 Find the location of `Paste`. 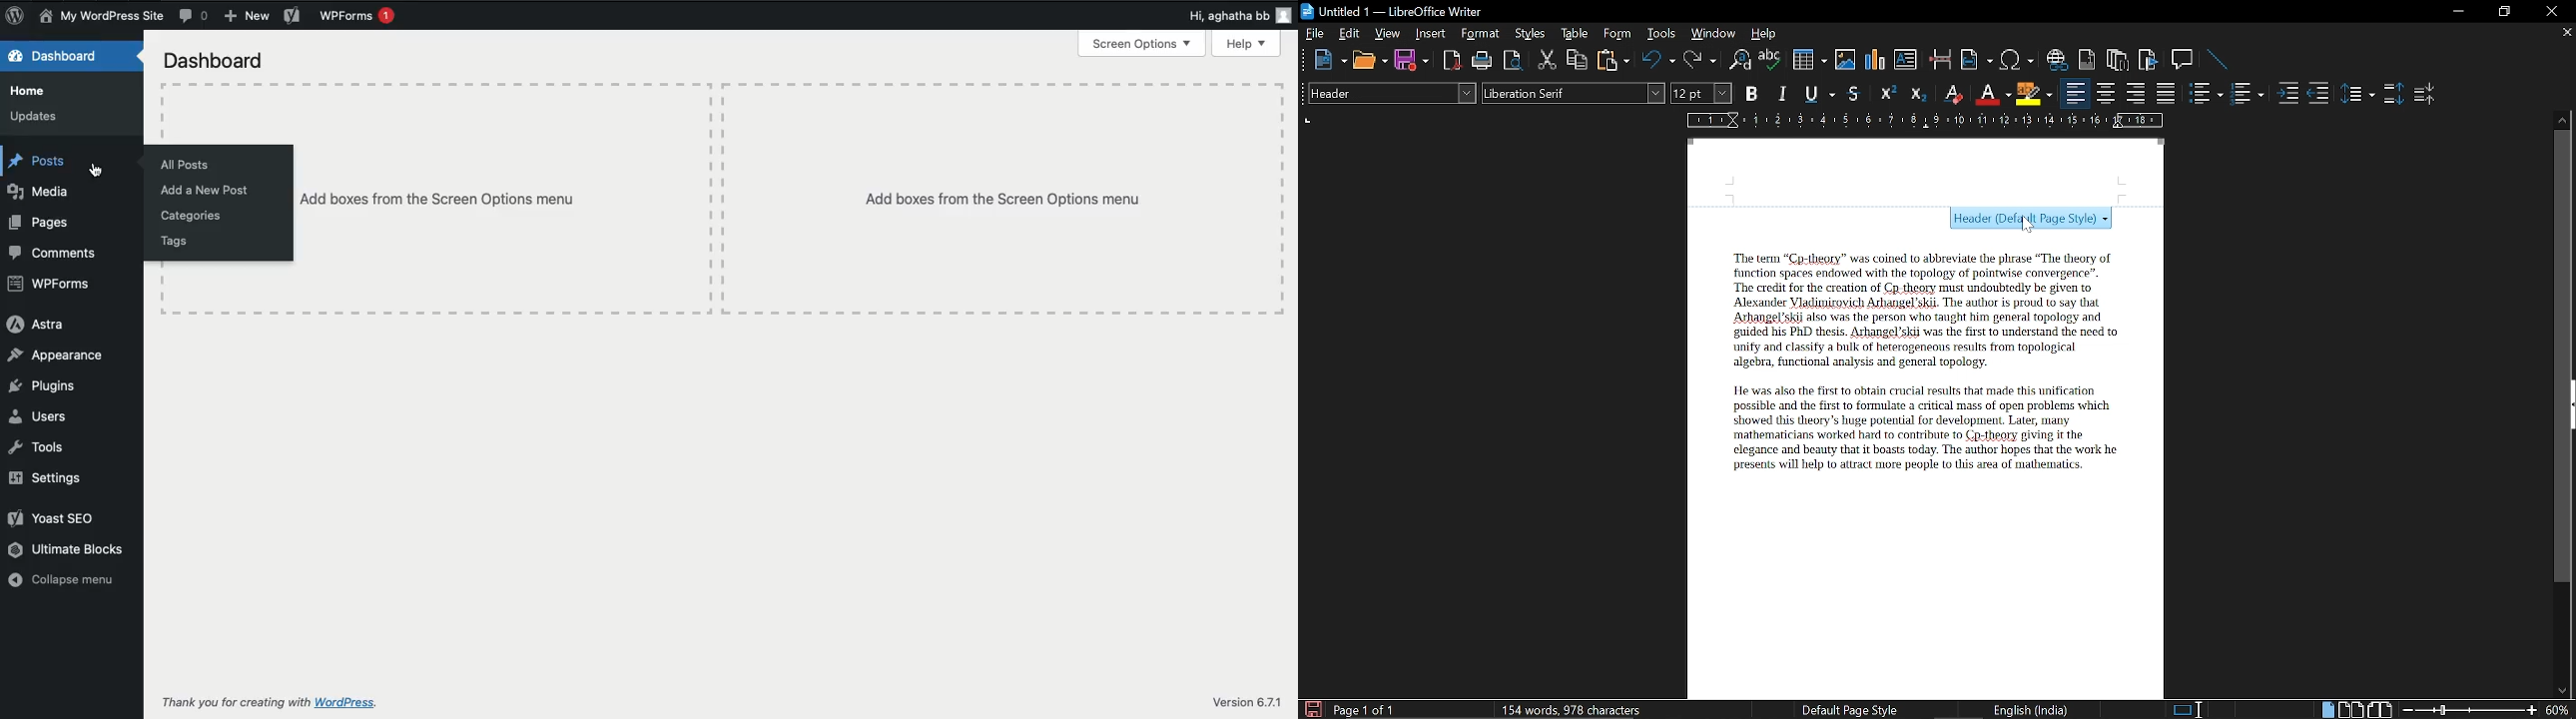

Paste is located at coordinates (1611, 59).